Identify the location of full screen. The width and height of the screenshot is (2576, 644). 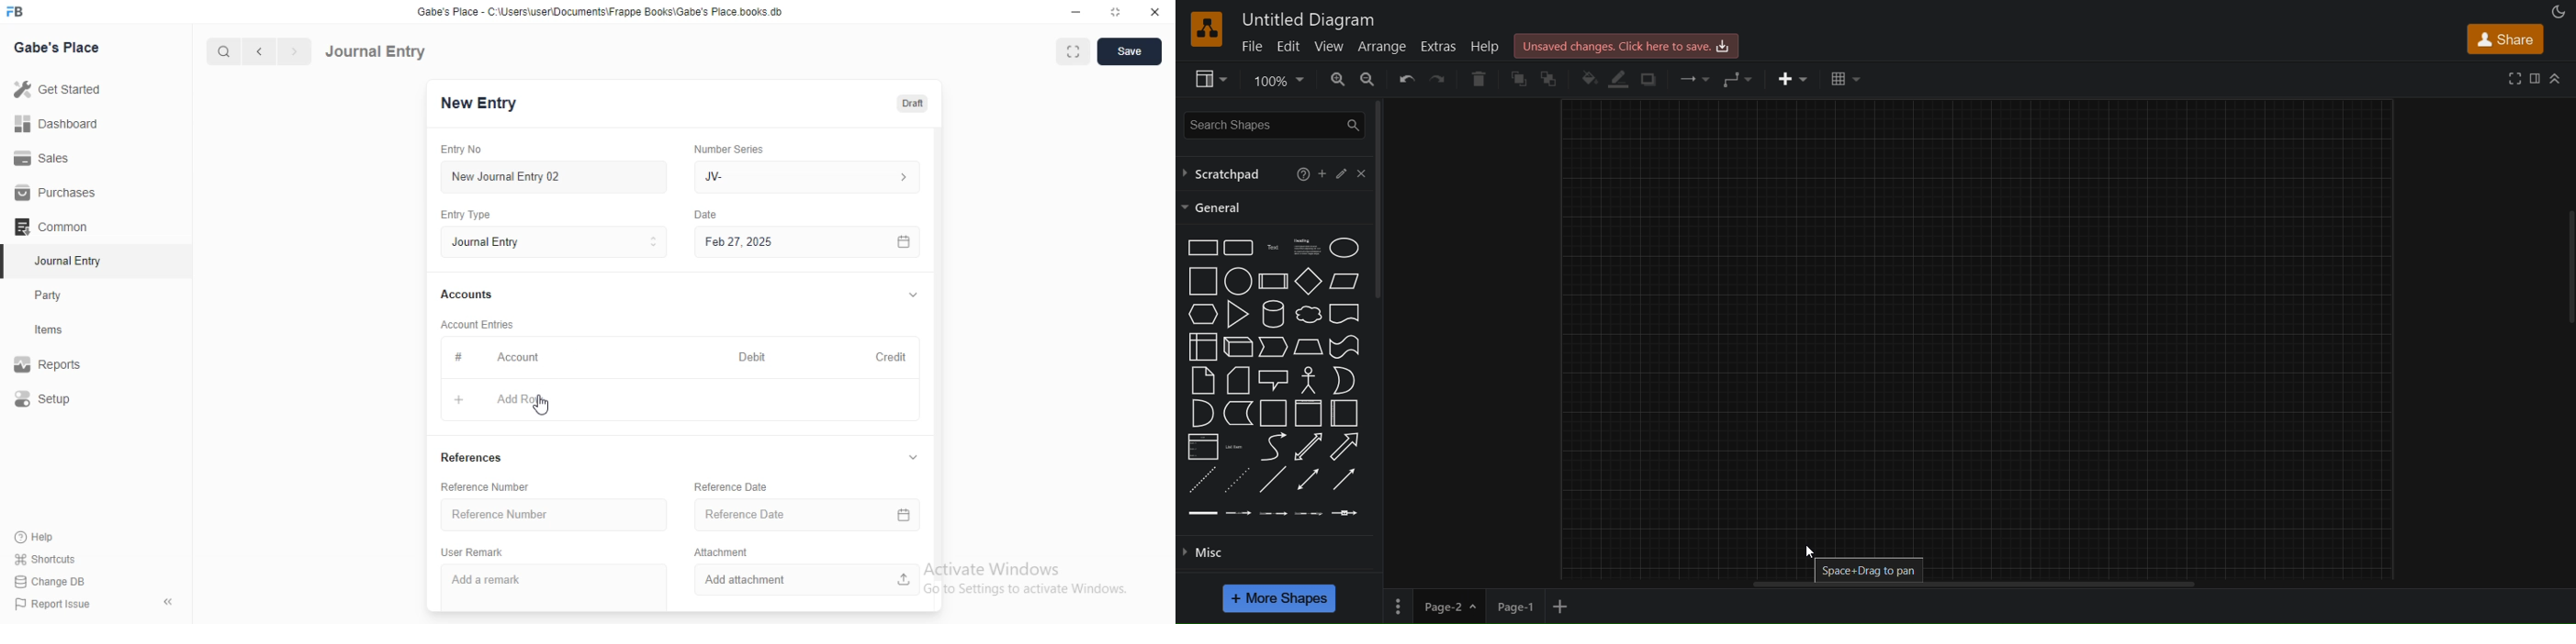
(2516, 77).